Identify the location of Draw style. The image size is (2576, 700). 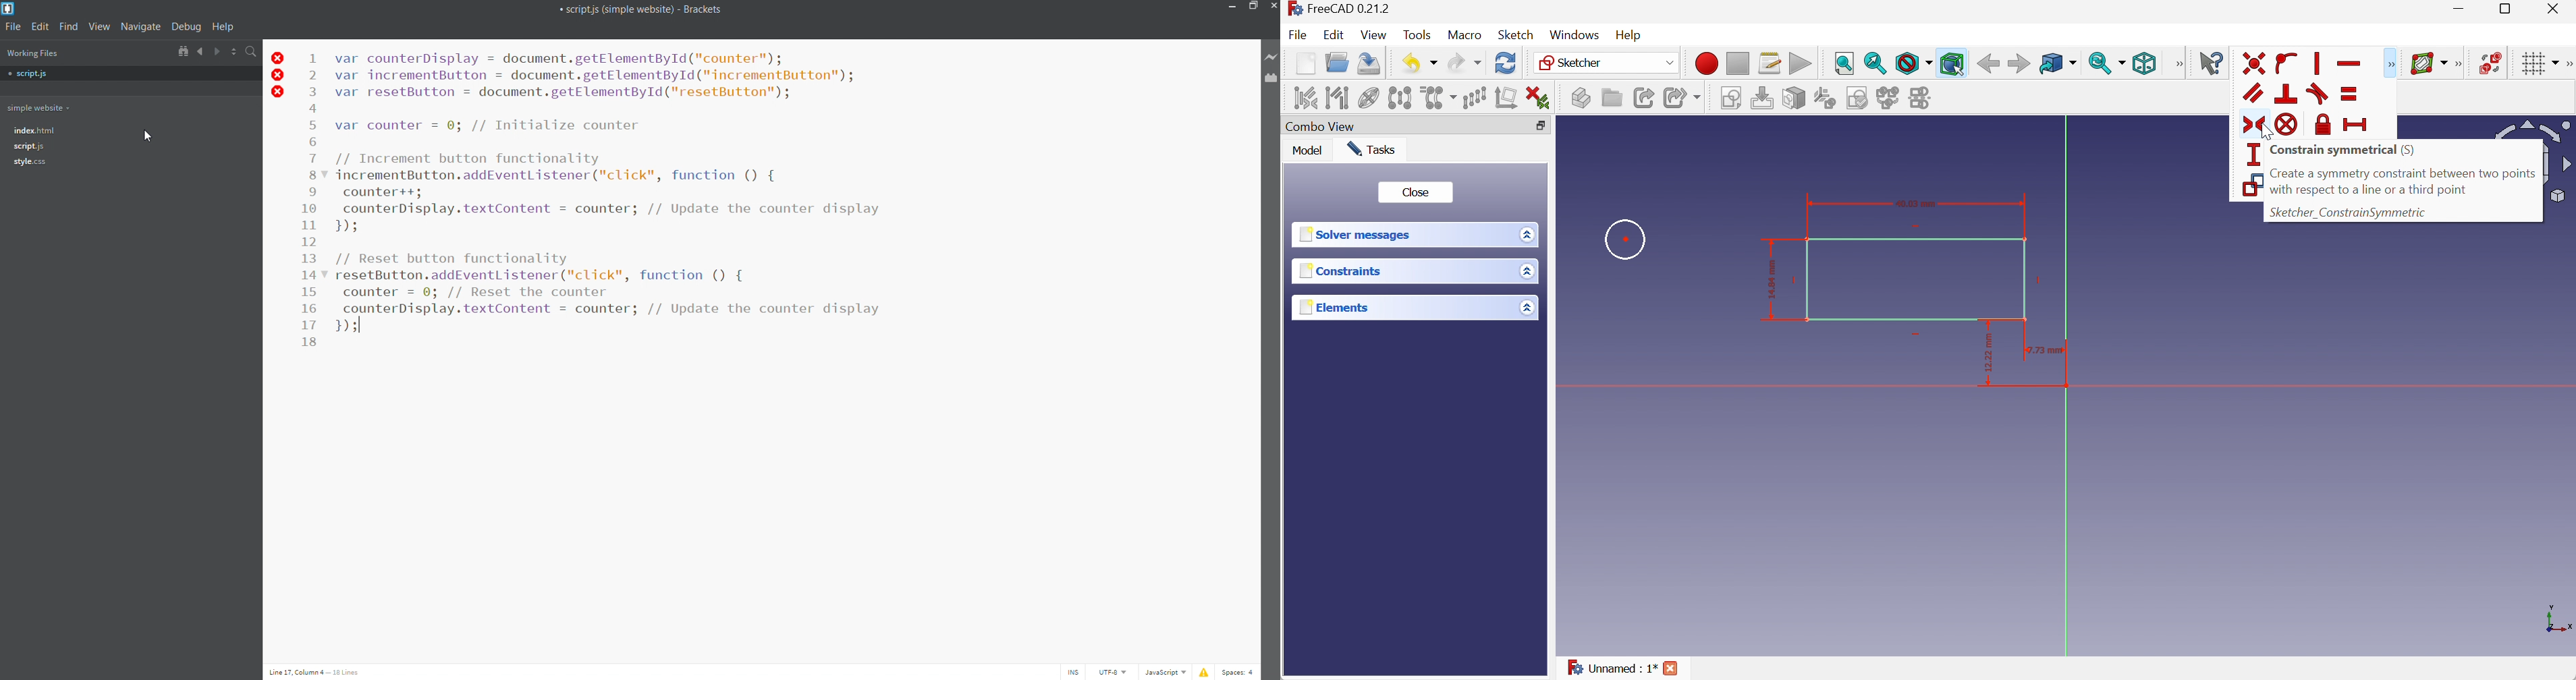
(1914, 63).